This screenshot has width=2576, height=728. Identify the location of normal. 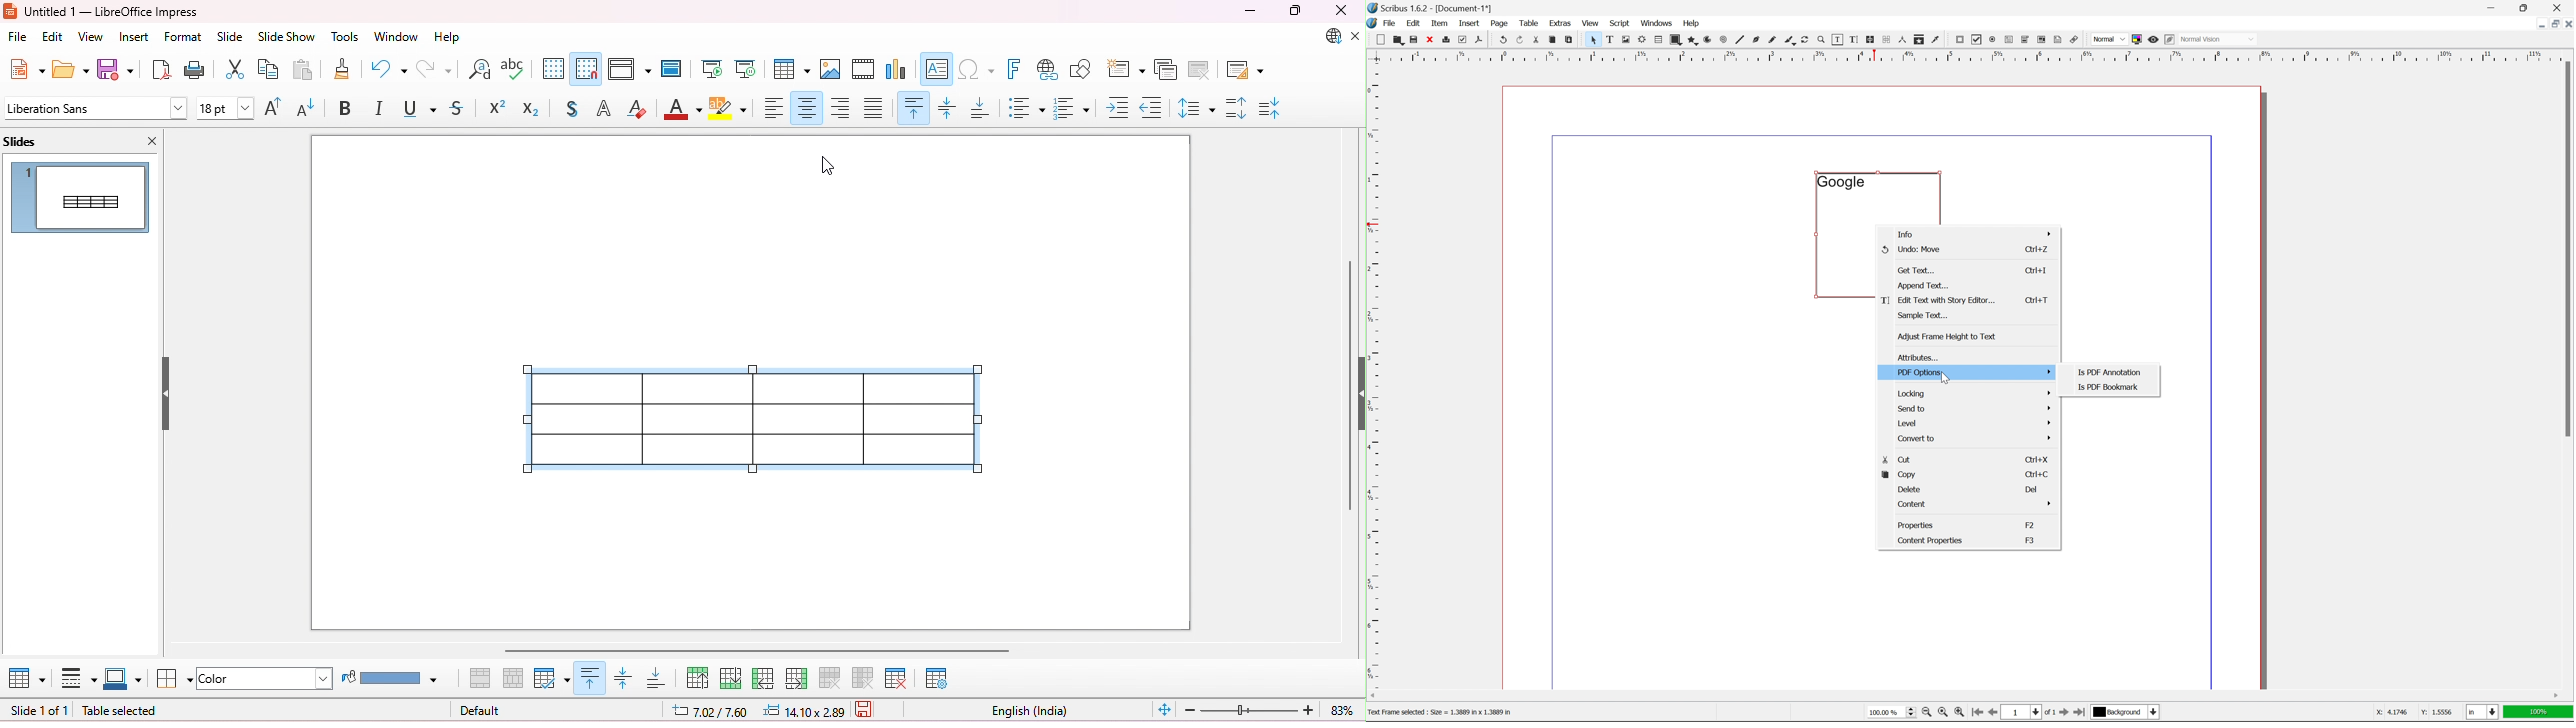
(2108, 39).